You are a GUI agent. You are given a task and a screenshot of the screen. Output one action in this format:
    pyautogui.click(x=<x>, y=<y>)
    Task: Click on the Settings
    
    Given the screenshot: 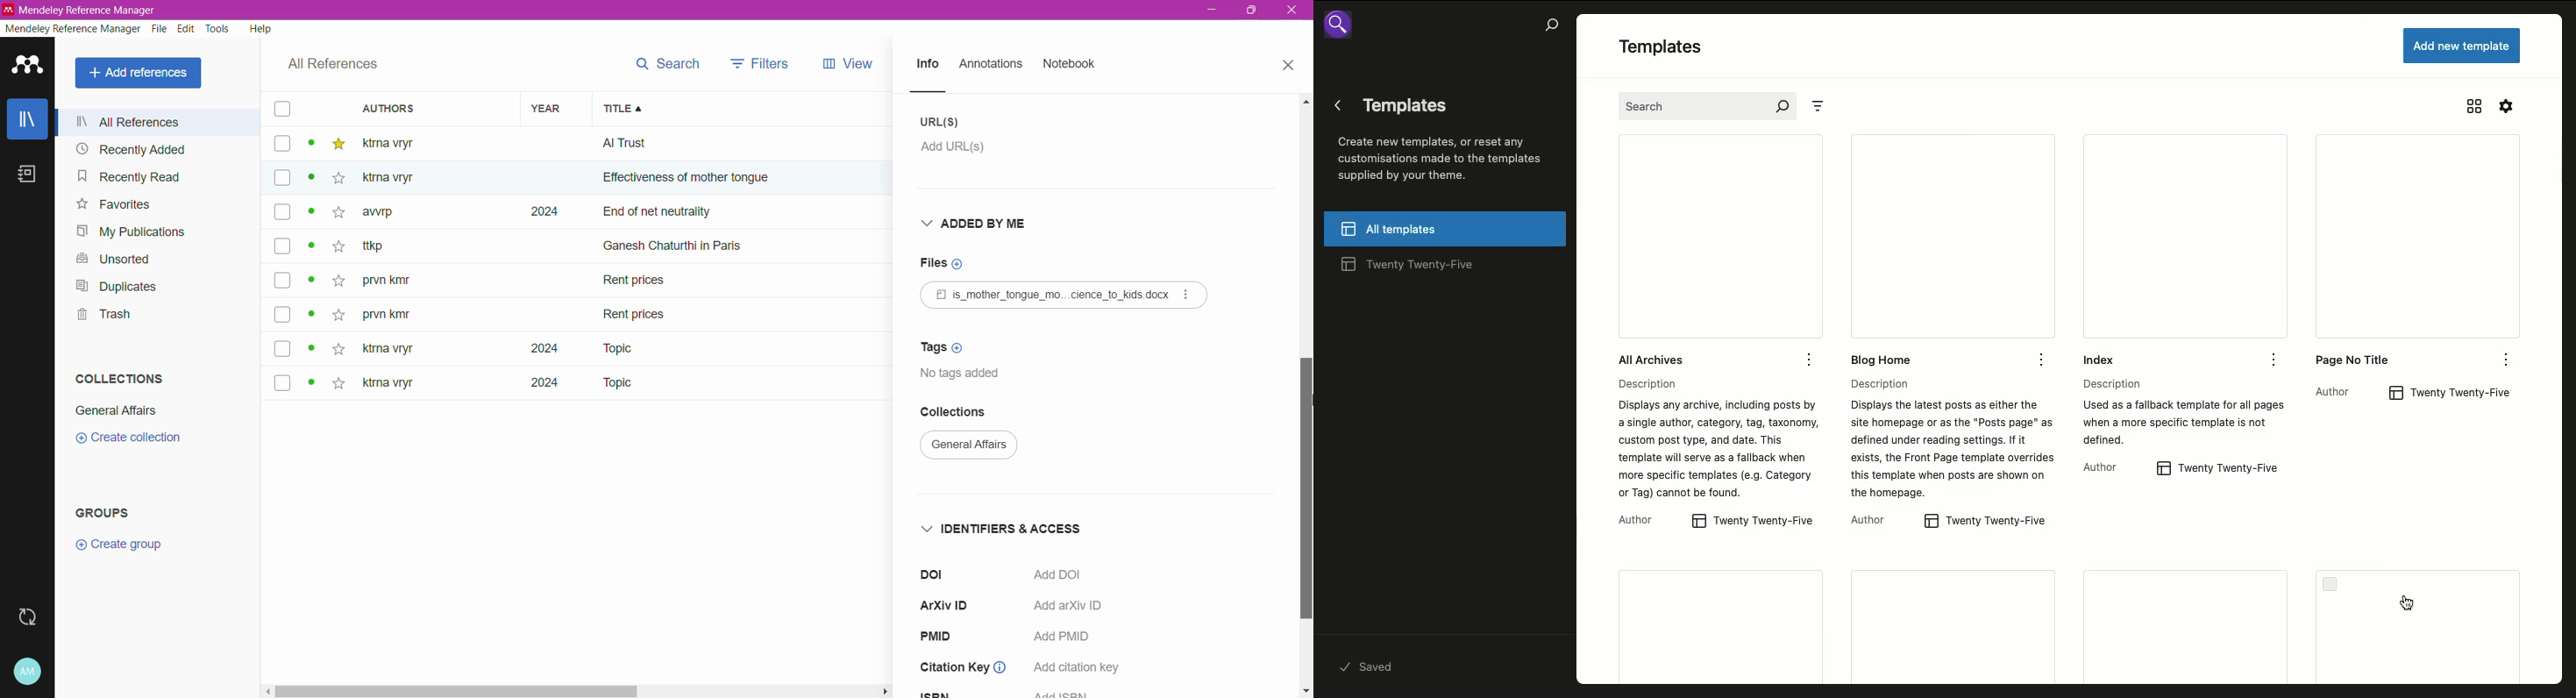 What is the action you would take?
    pyautogui.click(x=2508, y=106)
    